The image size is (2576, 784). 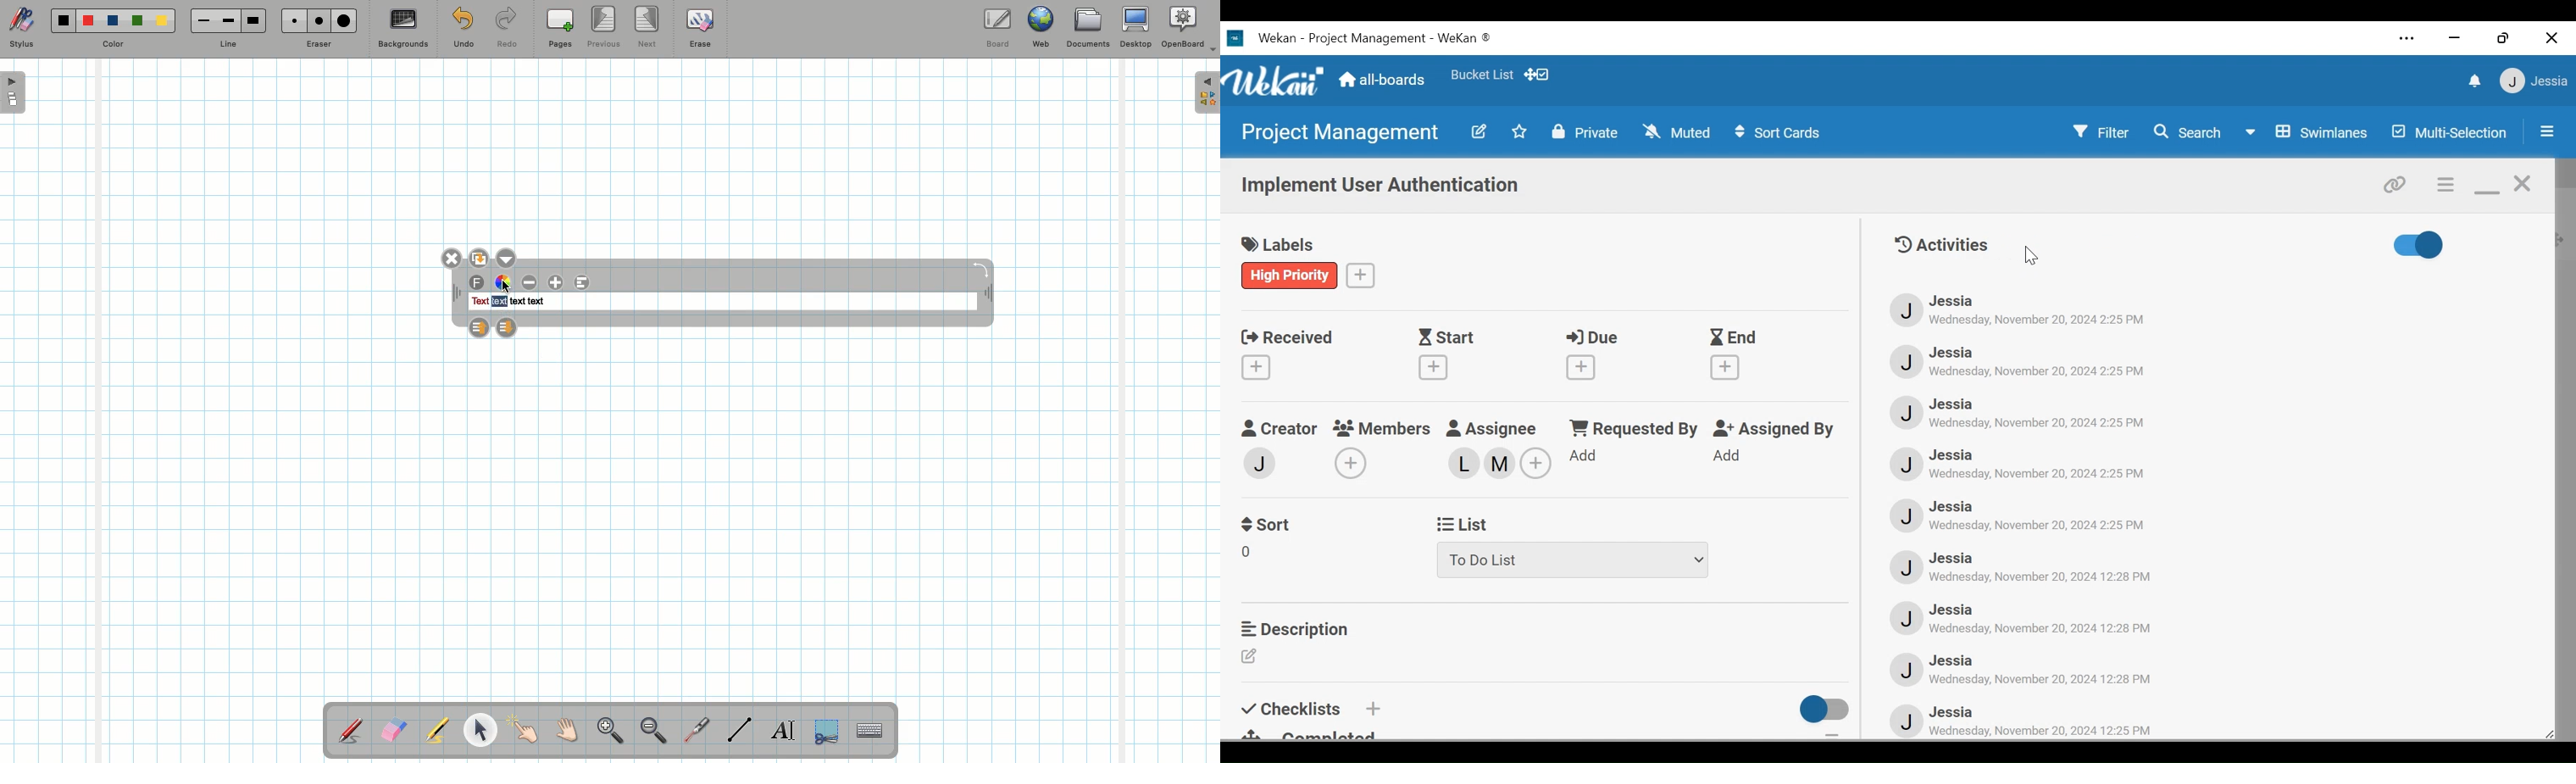 What do you see at coordinates (1447, 337) in the screenshot?
I see `Start Date` at bounding box center [1447, 337].